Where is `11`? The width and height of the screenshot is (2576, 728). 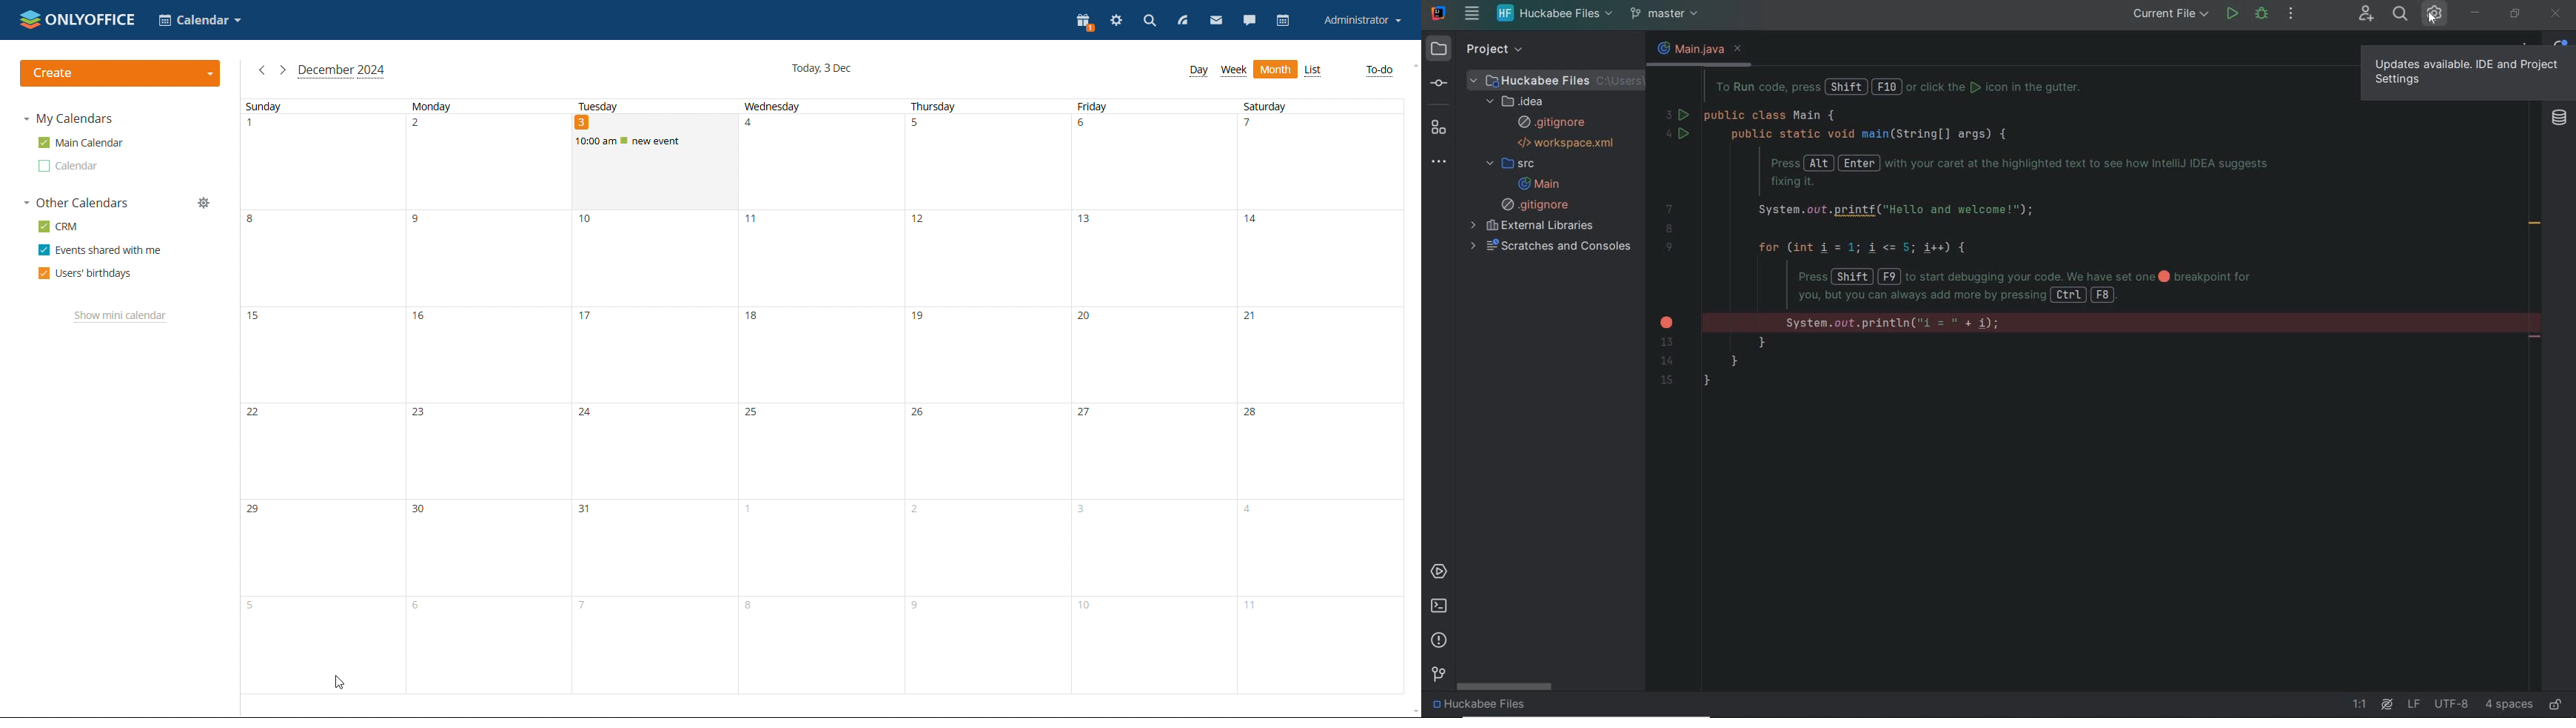
11 is located at coordinates (1321, 644).